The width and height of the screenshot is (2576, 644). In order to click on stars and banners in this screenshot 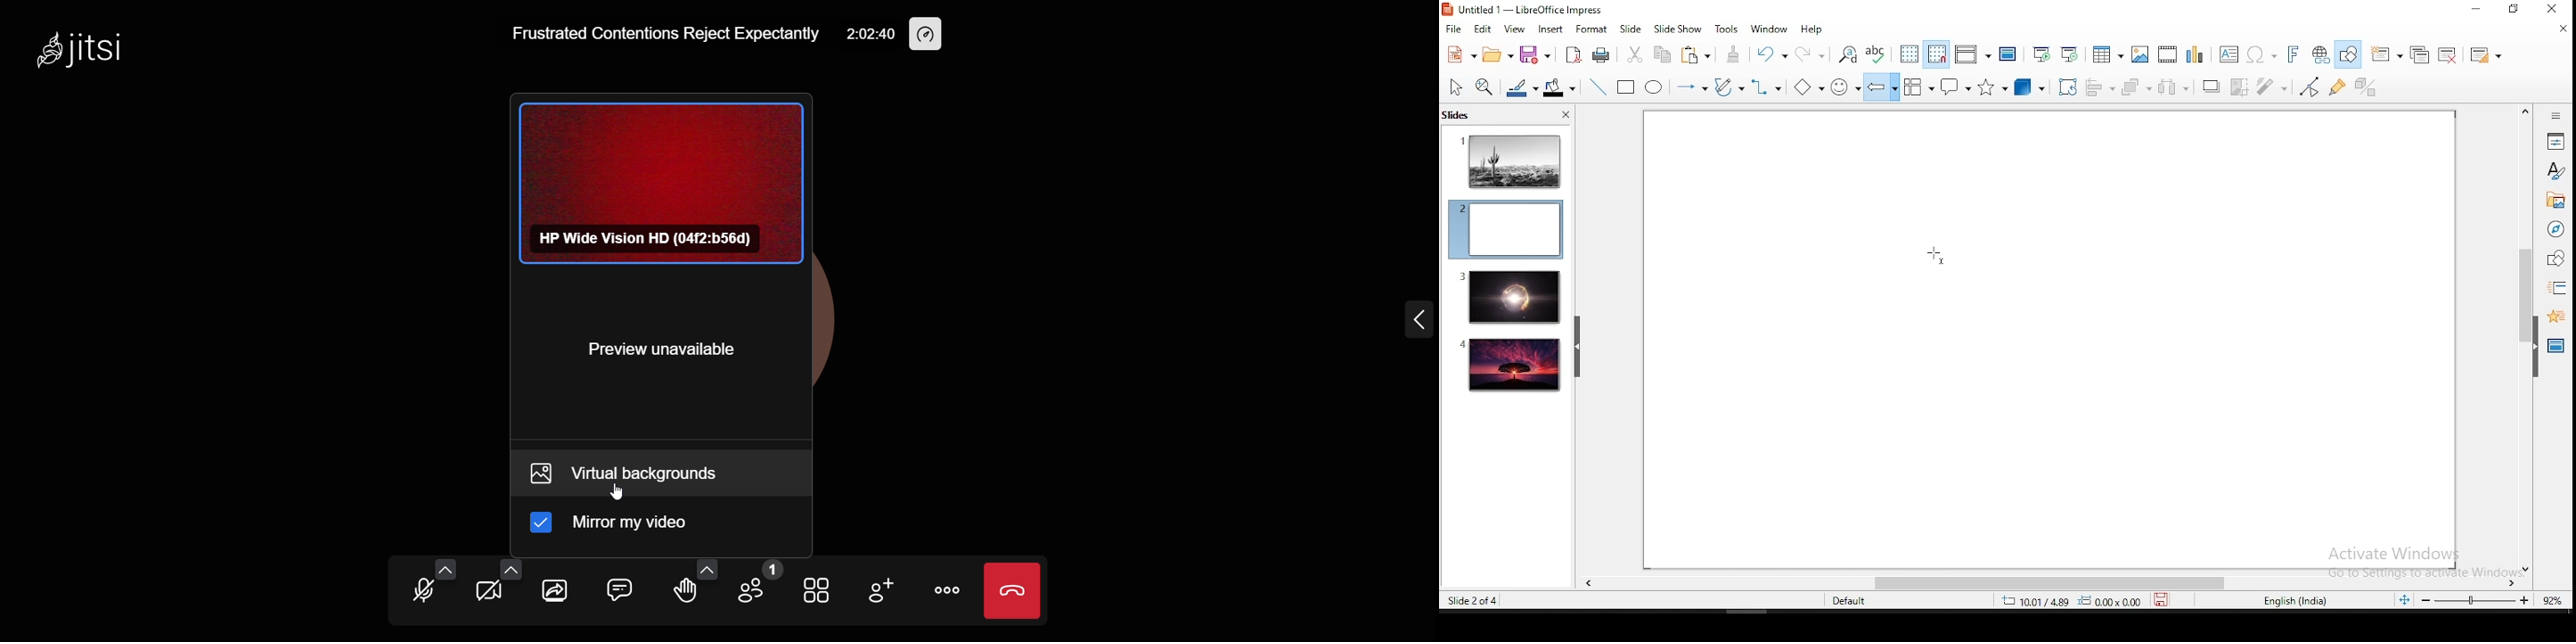, I will do `click(1993, 86)`.